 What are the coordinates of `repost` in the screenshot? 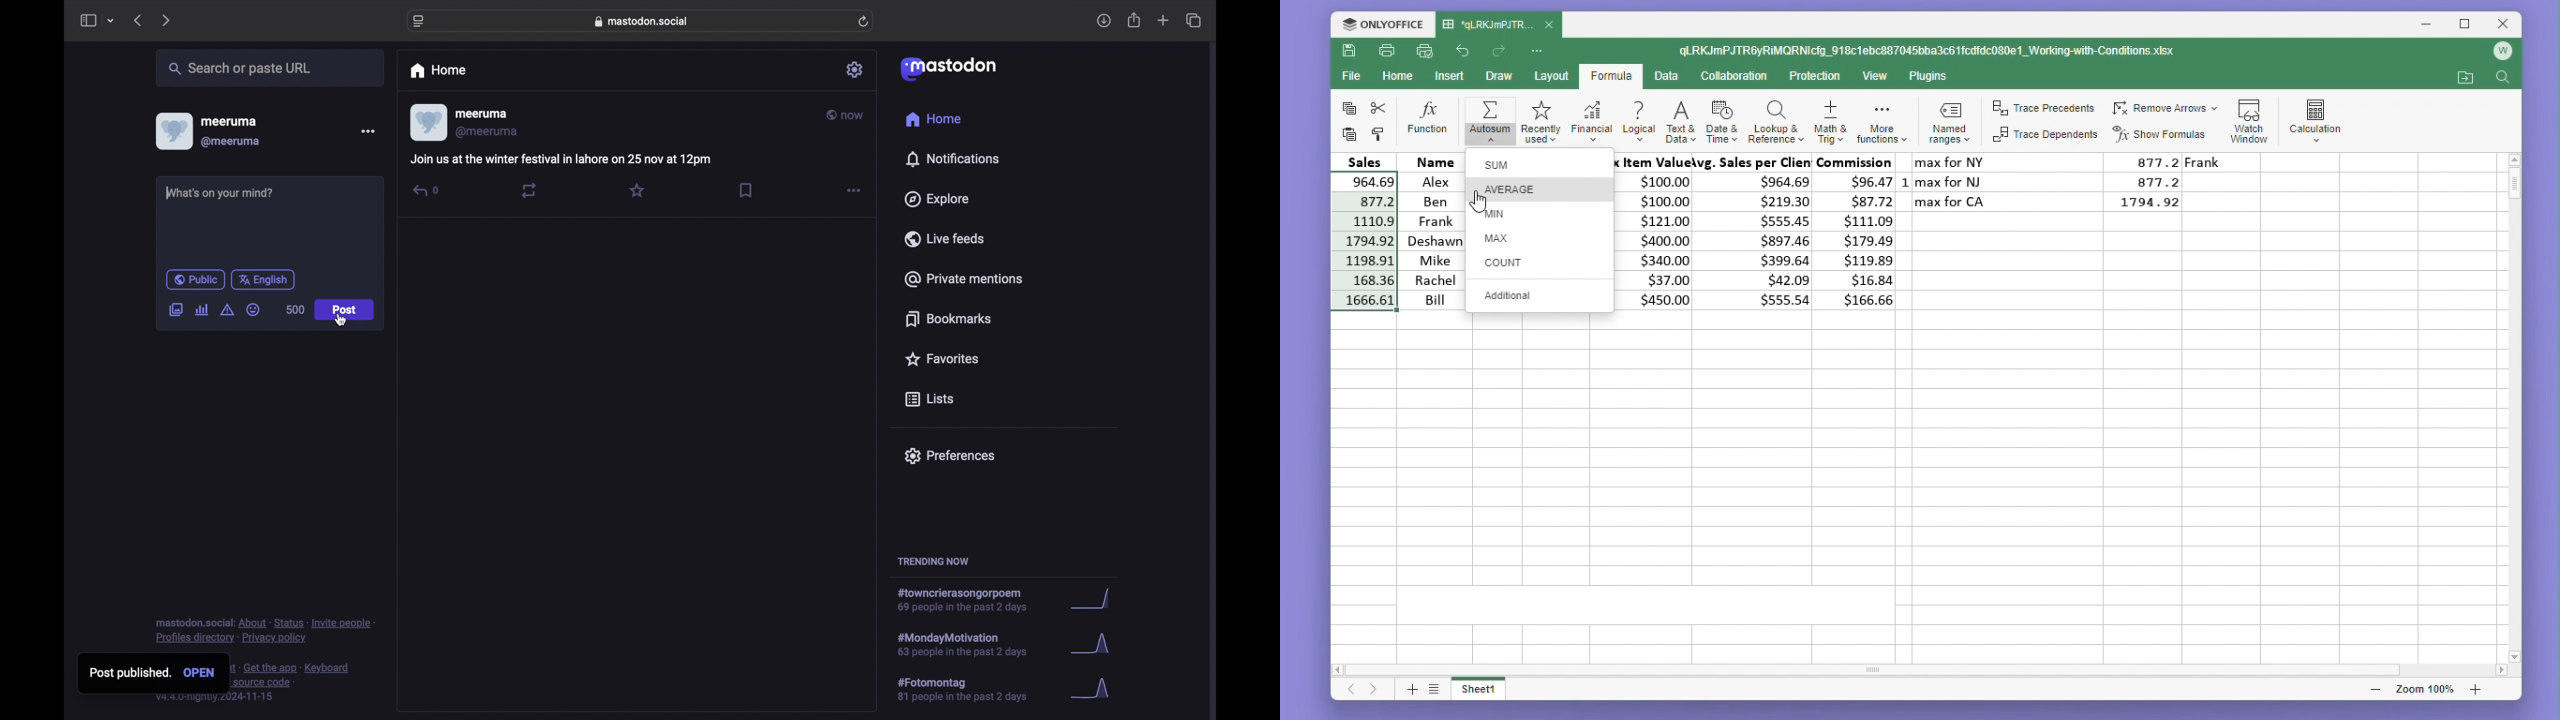 It's located at (529, 190).